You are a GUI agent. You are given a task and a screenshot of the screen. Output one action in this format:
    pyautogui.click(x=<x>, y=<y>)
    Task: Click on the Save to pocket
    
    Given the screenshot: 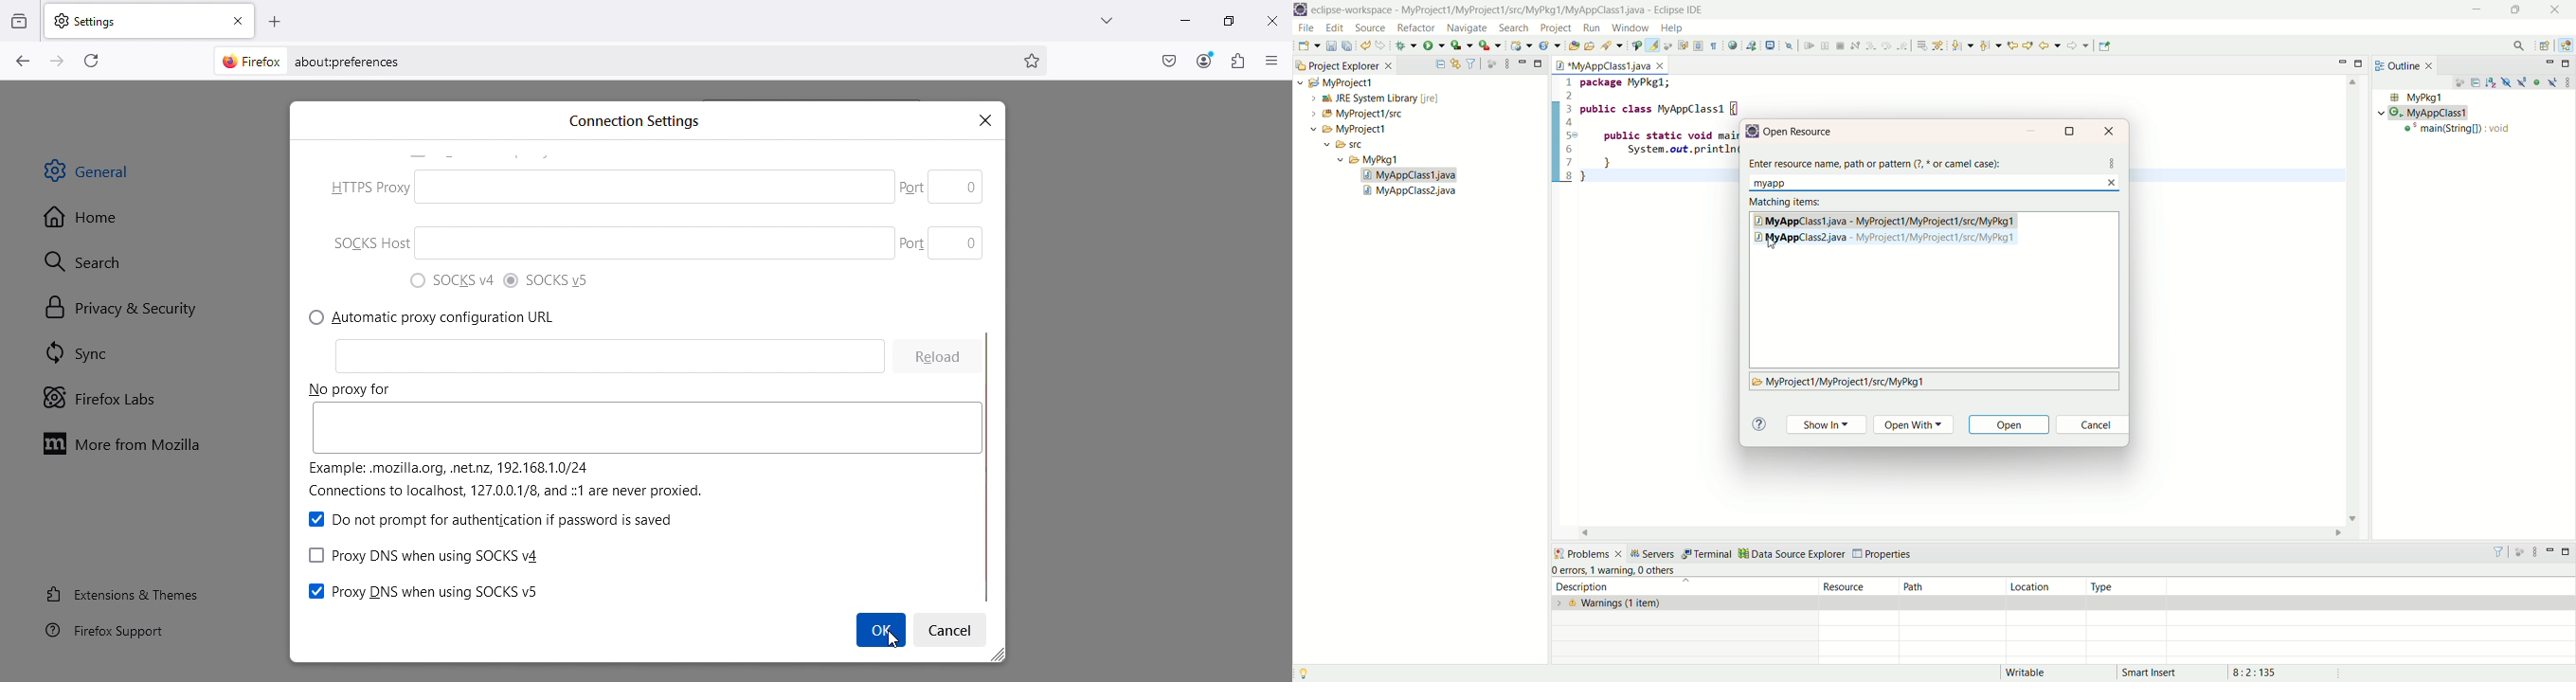 What is the action you would take?
    pyautogui.click(x=1170, y=61)
    